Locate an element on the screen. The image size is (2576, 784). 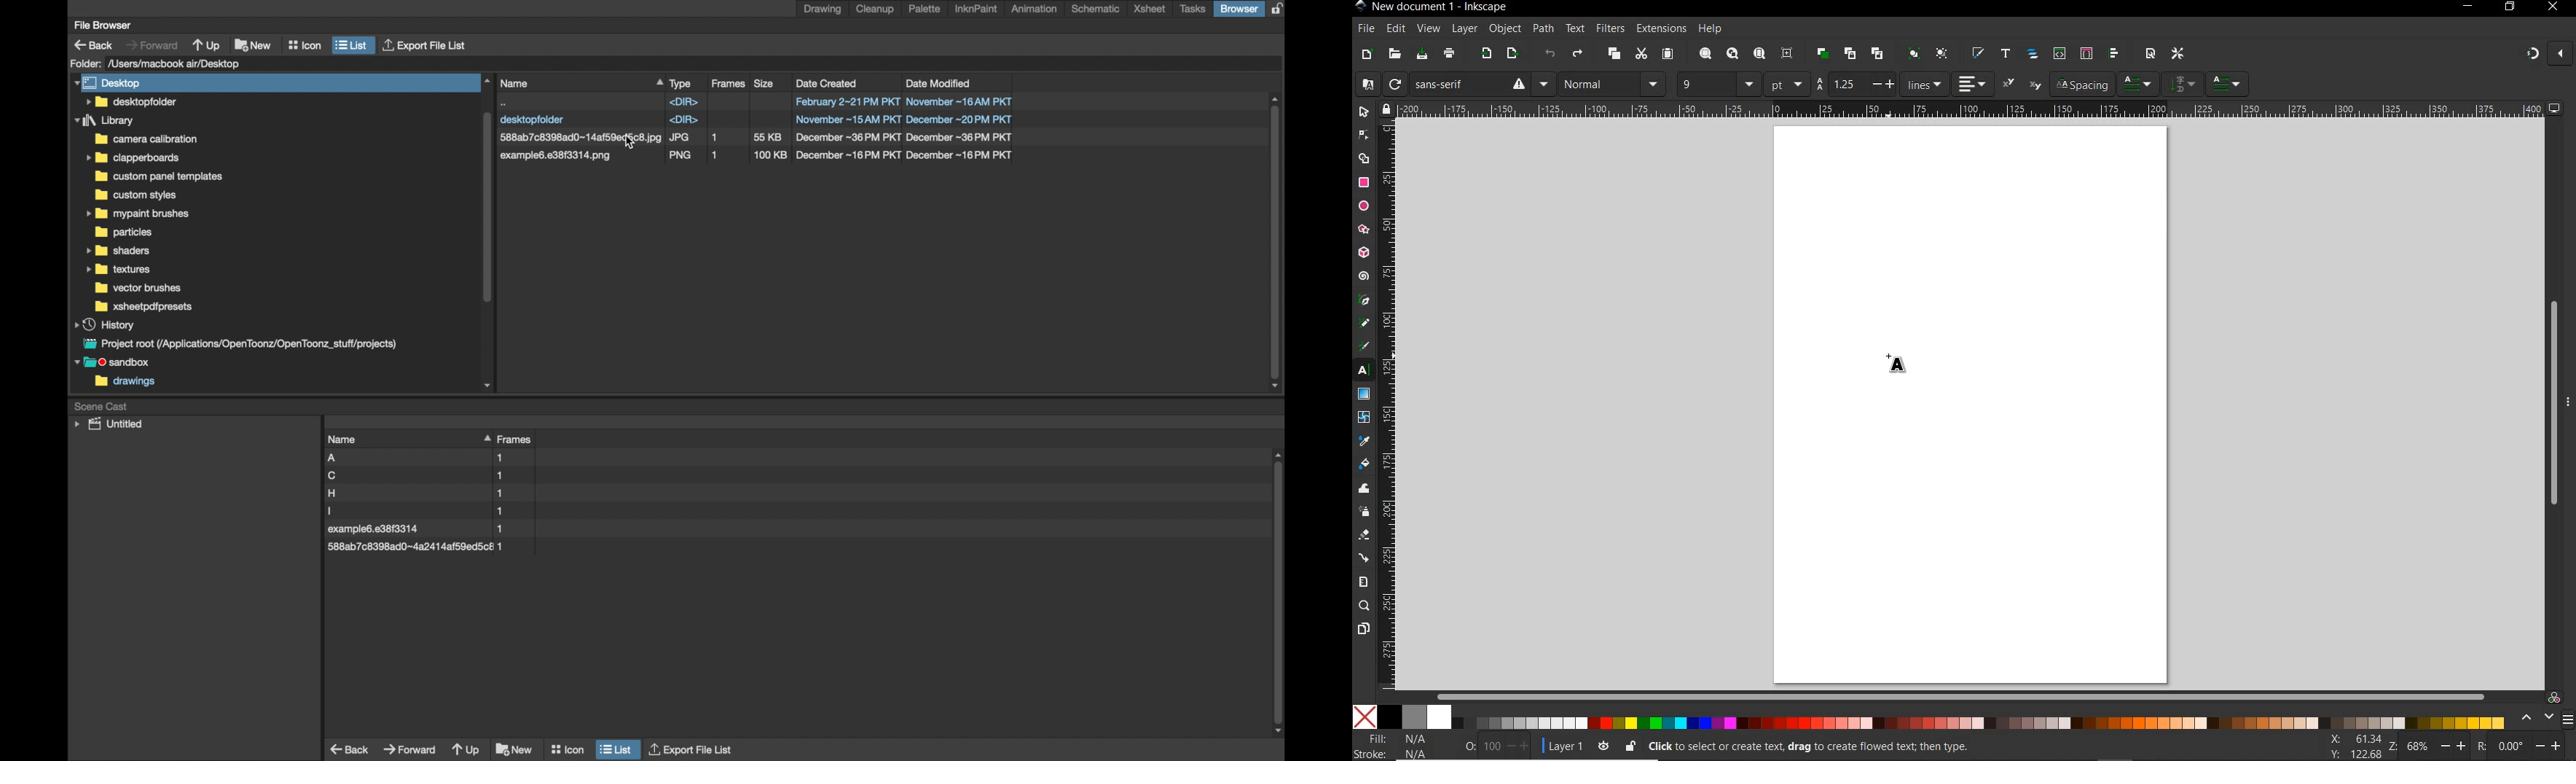
filters is located at coordinates (1609, 28).